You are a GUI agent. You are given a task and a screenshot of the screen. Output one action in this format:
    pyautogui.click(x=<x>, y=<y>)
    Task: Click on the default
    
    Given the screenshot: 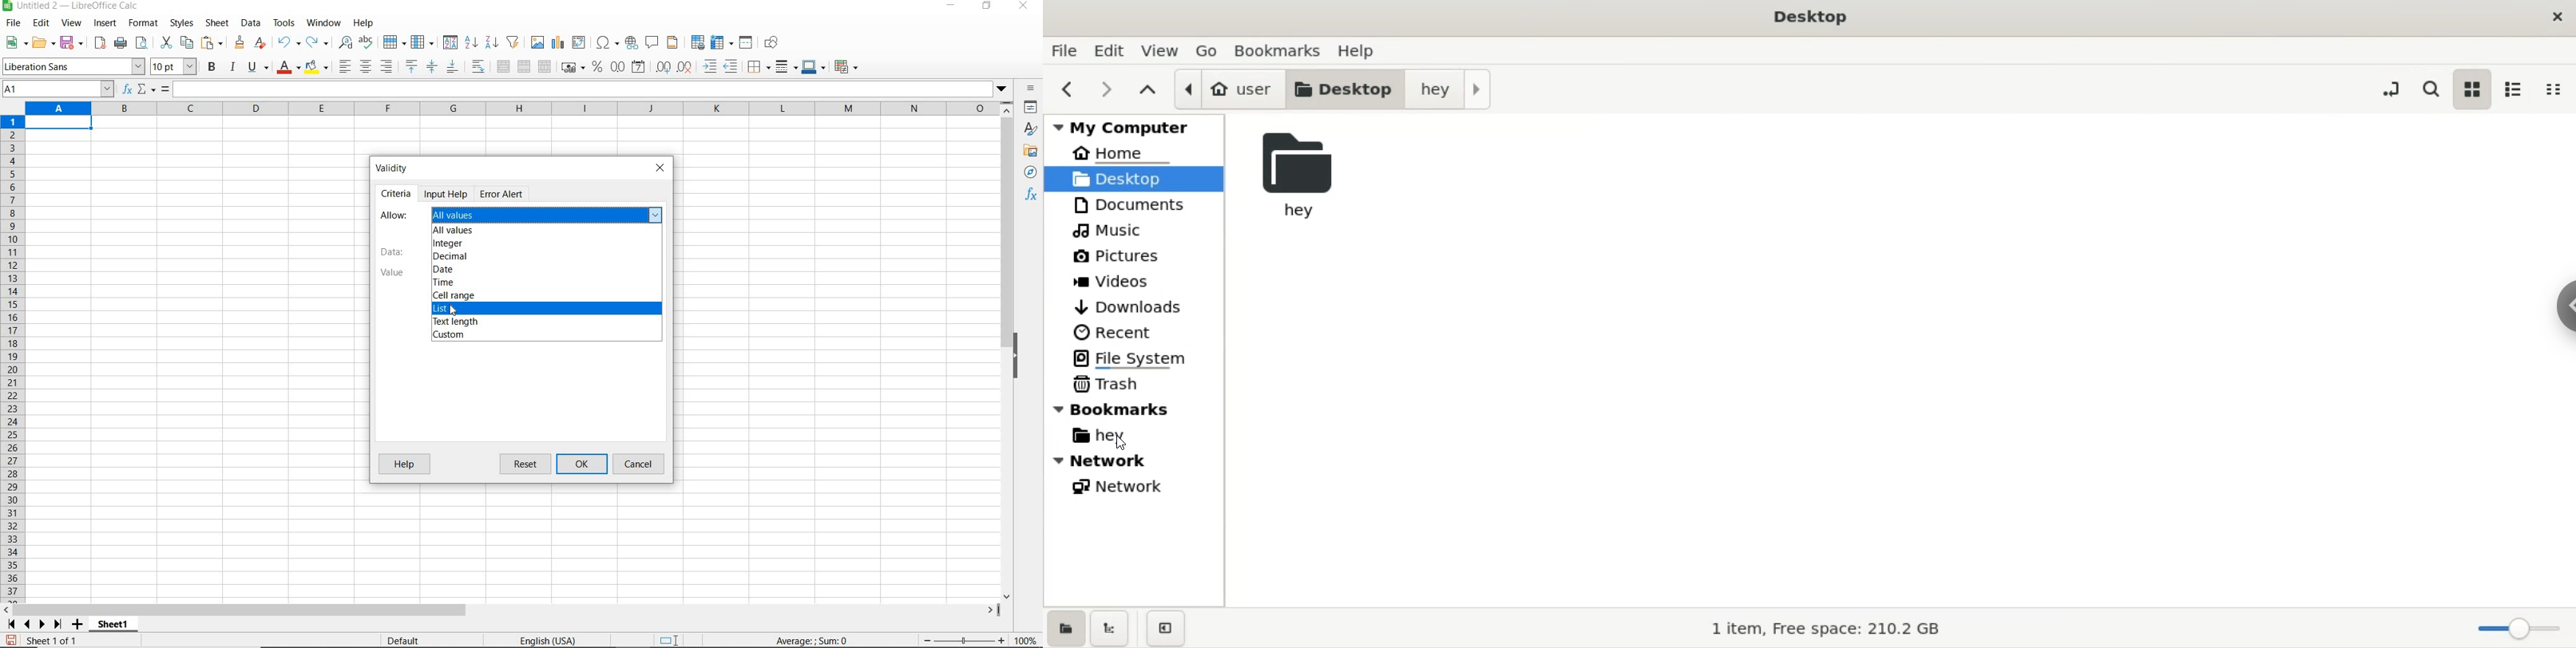 What is the action you would take?
    pyautogui.click(x=406, y=641)
    